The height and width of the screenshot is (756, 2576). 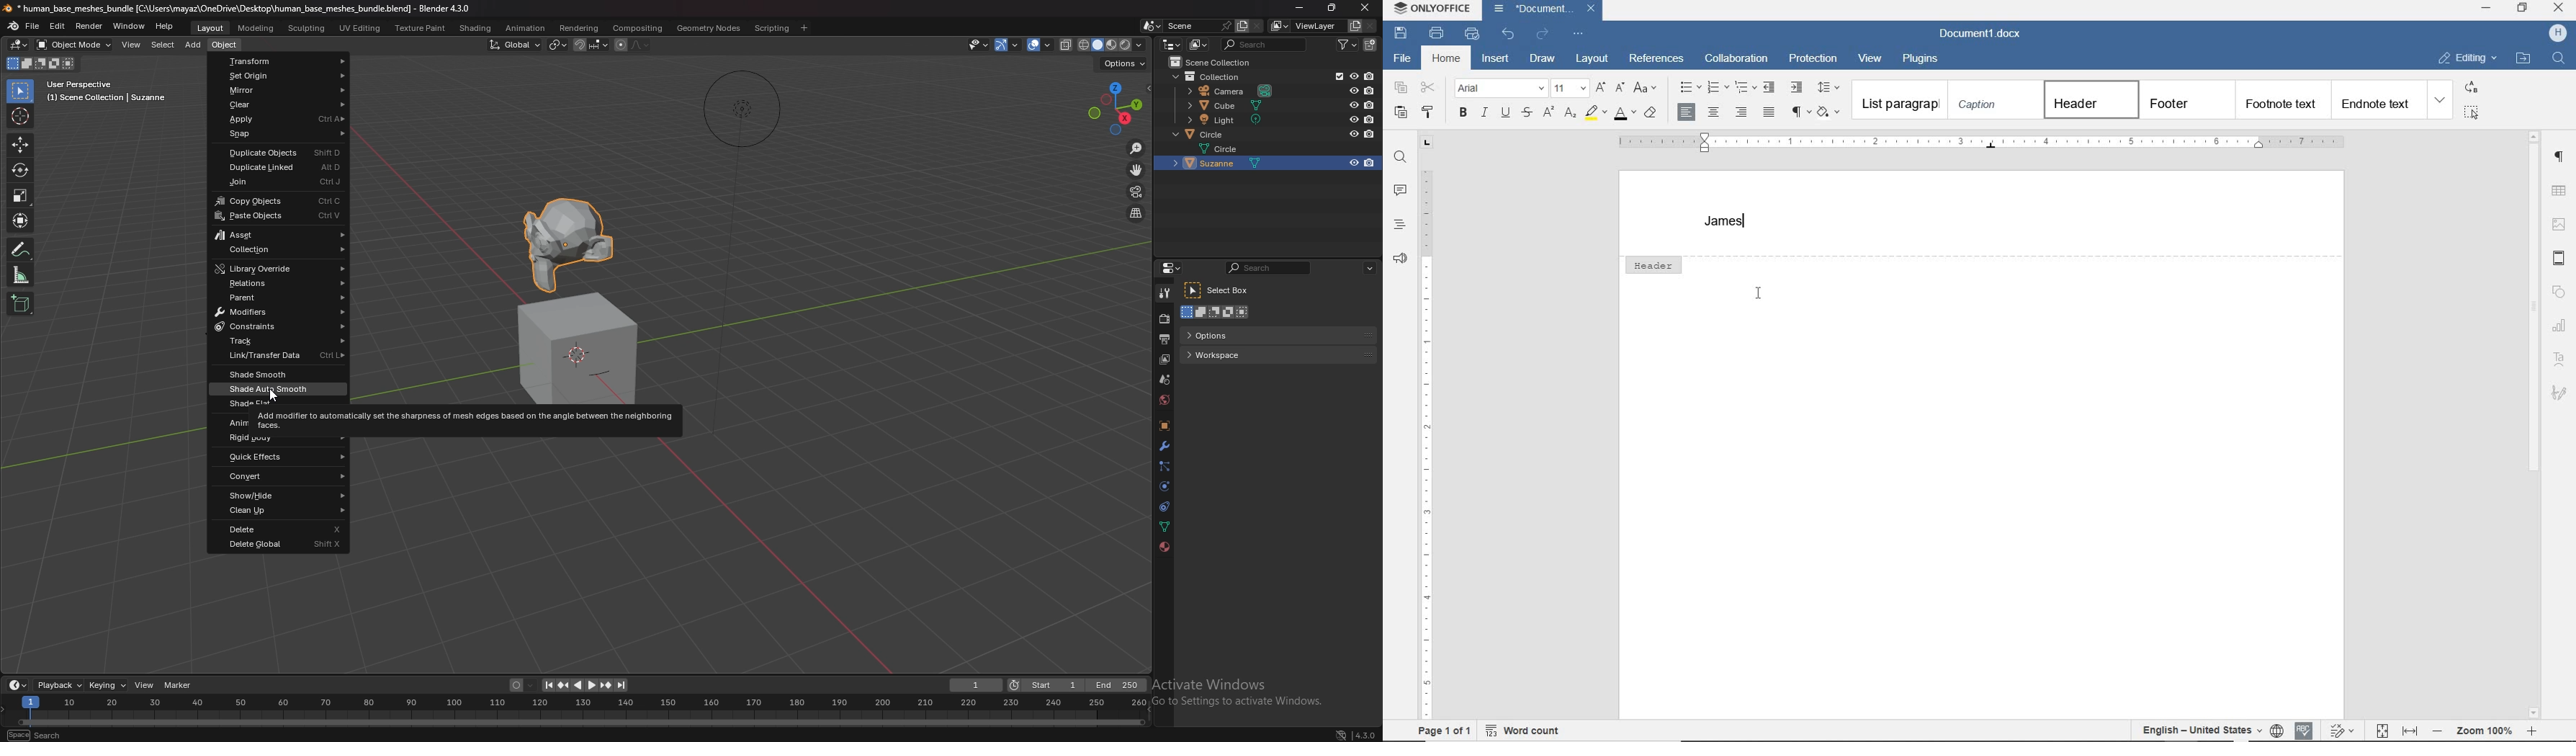 What do you see at coordinates (1770, 113) in the screenshot?
I see `justified` at bounding box center [1770, 113].